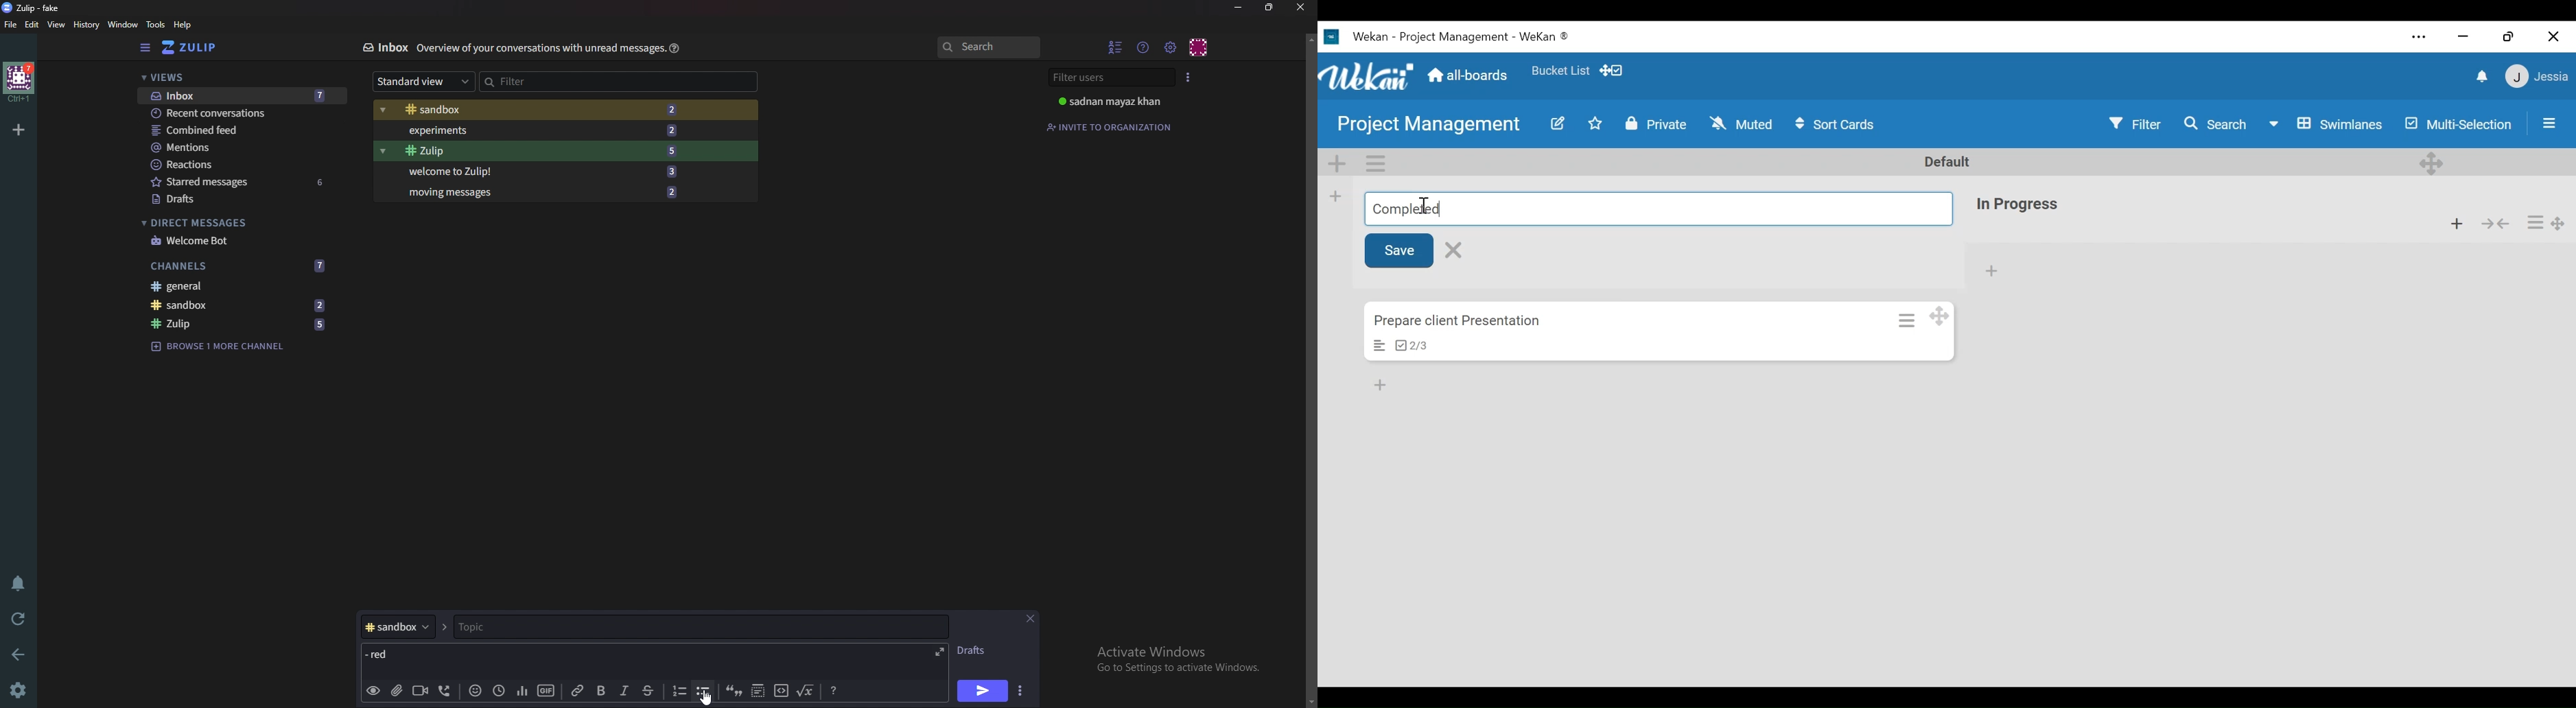 The width and height of the screenshot is (2576, 728). What do you see at coordinates (1240, 8) in the screenshot?
I see `Minimize` at bounding box center [1240, 8].